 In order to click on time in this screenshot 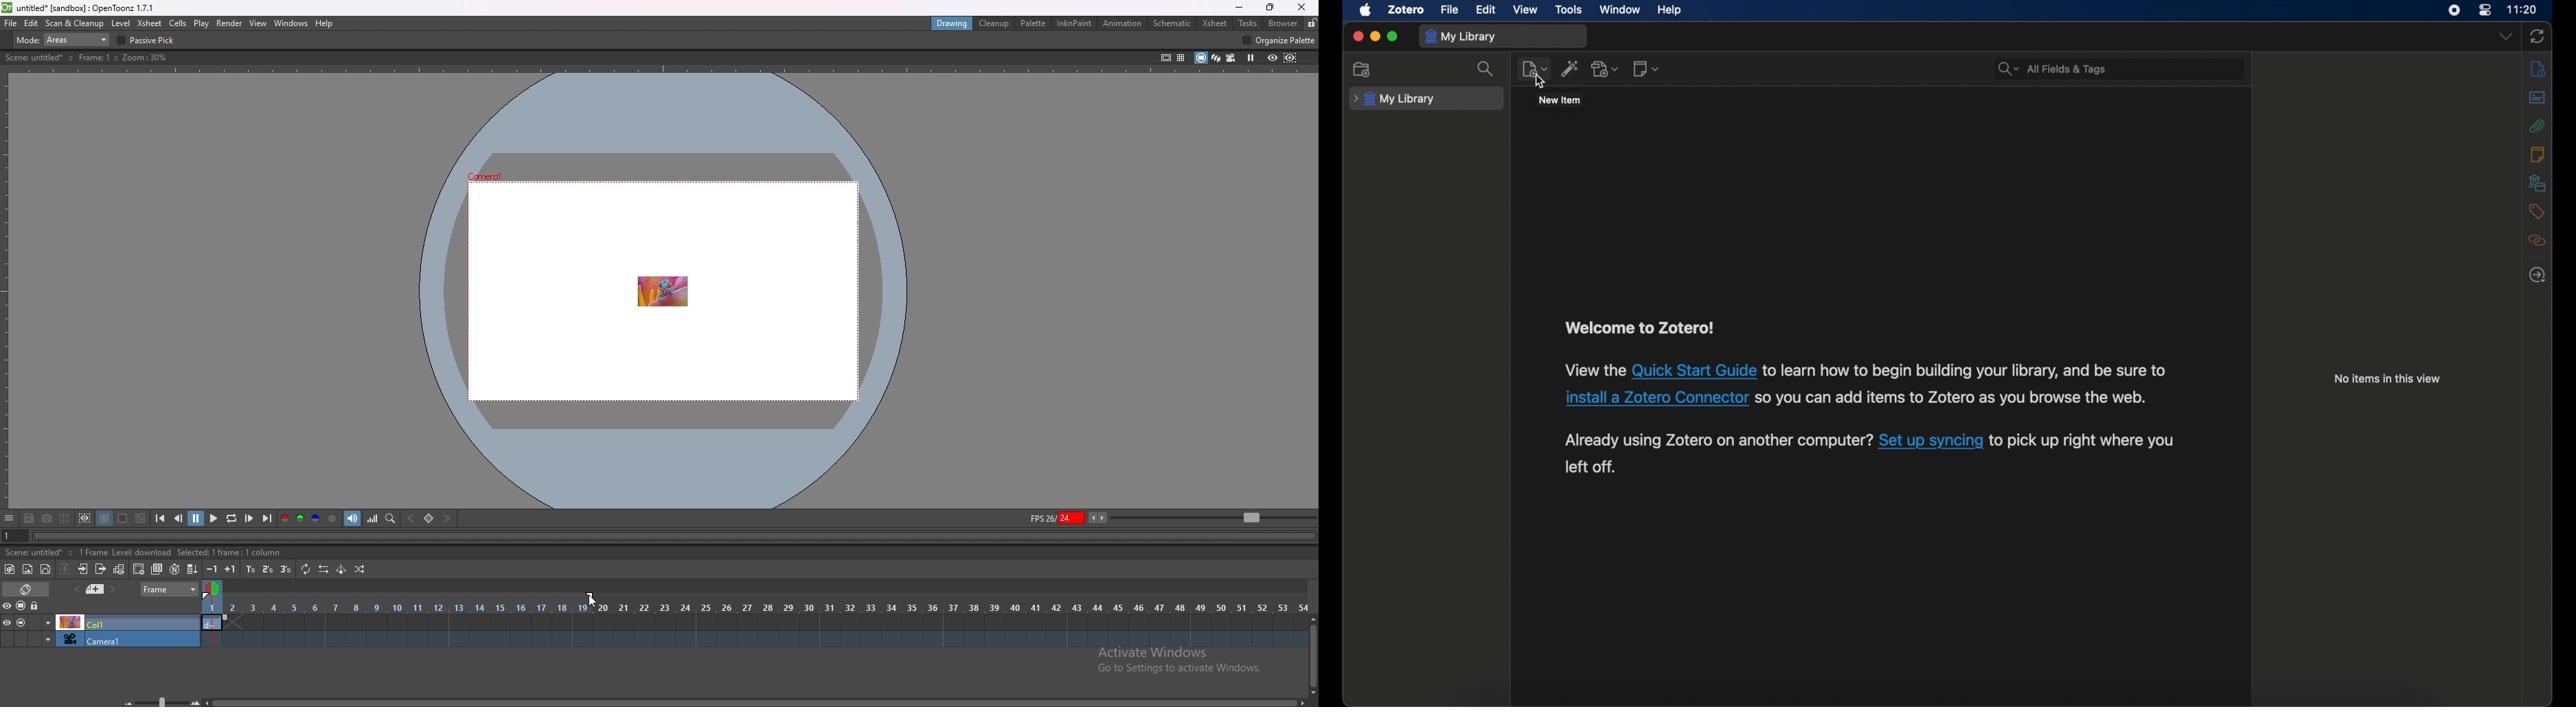, I will do `click(2524, 10)`.